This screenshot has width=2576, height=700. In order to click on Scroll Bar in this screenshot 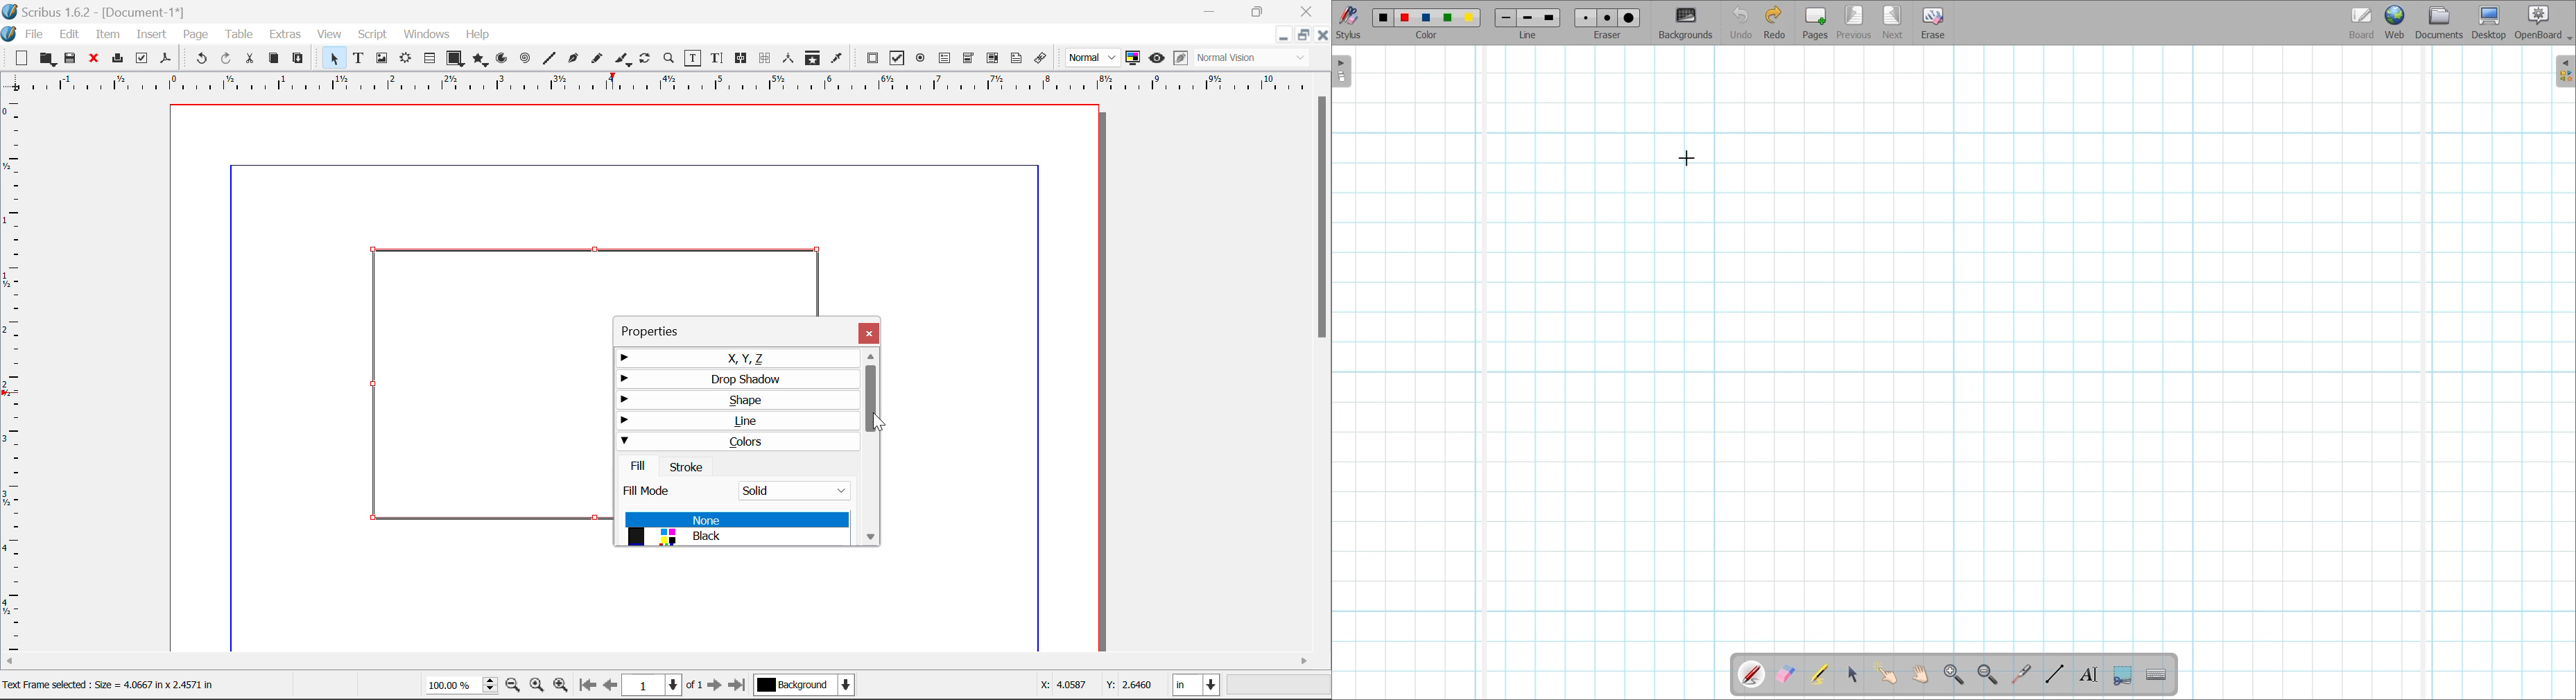, I will do `click(874, 448)`.